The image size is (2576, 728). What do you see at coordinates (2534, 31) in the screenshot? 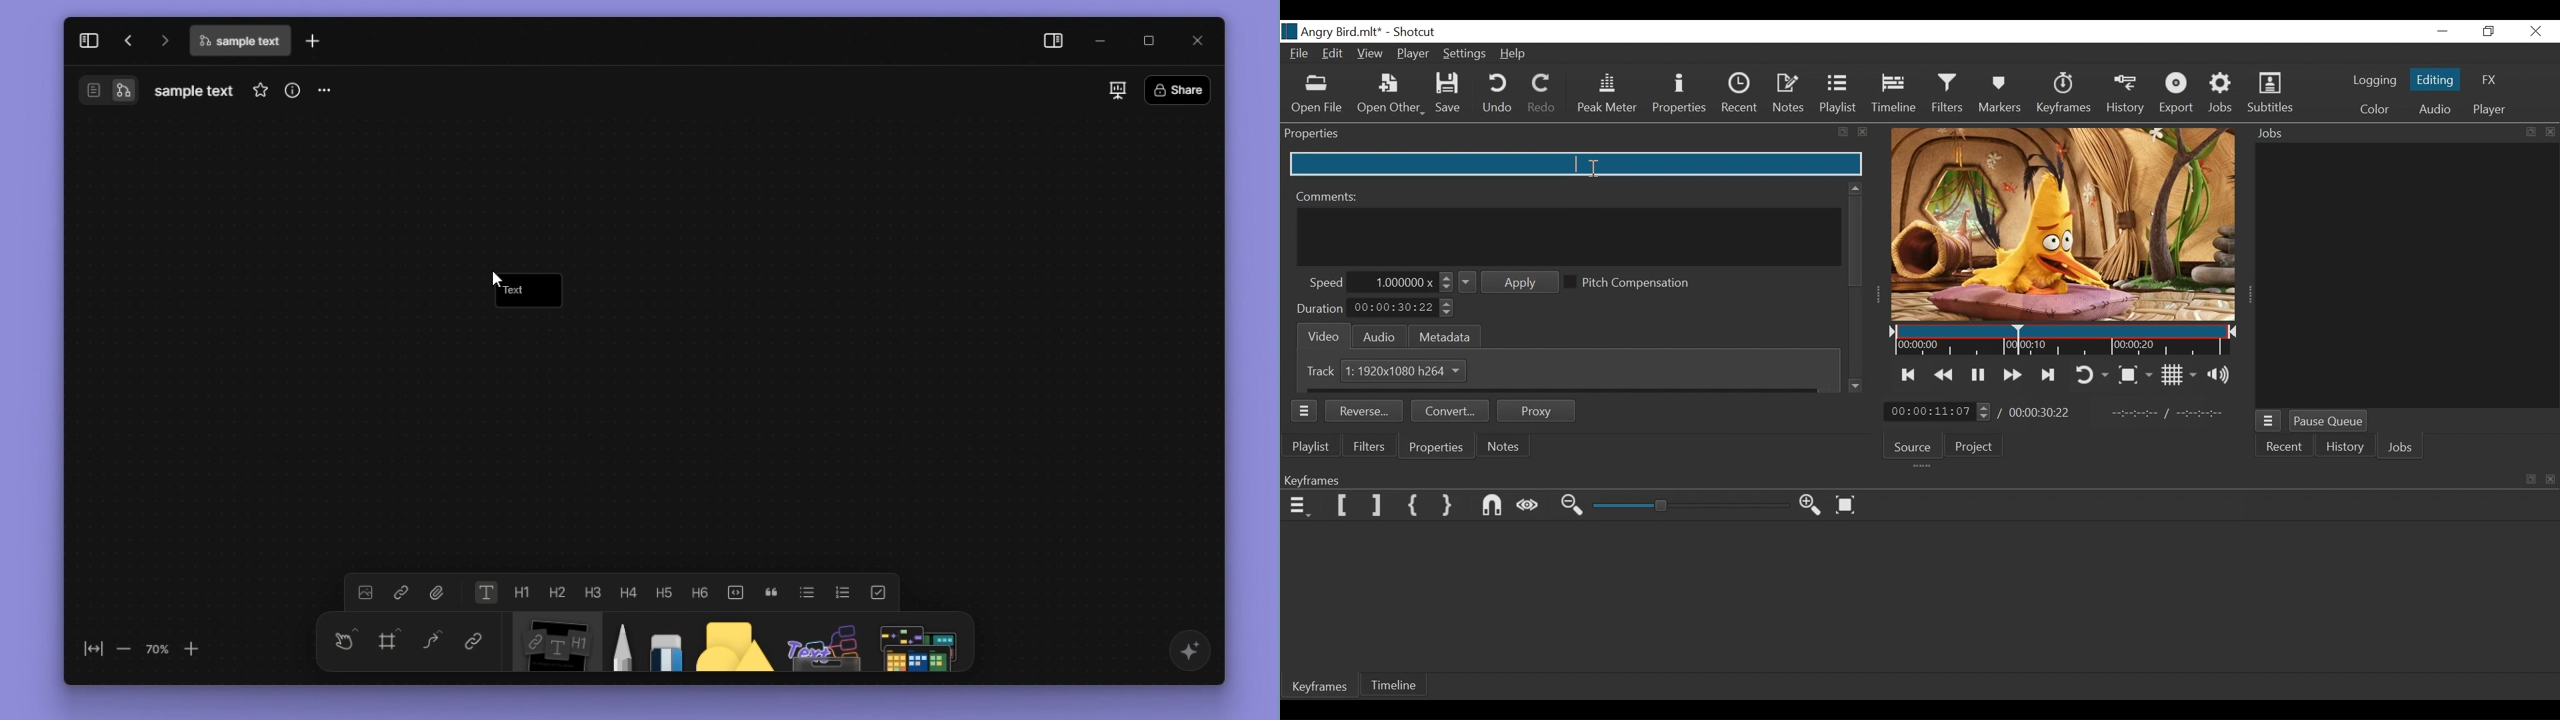
I see `Close` at bounding box center [2534, 31].